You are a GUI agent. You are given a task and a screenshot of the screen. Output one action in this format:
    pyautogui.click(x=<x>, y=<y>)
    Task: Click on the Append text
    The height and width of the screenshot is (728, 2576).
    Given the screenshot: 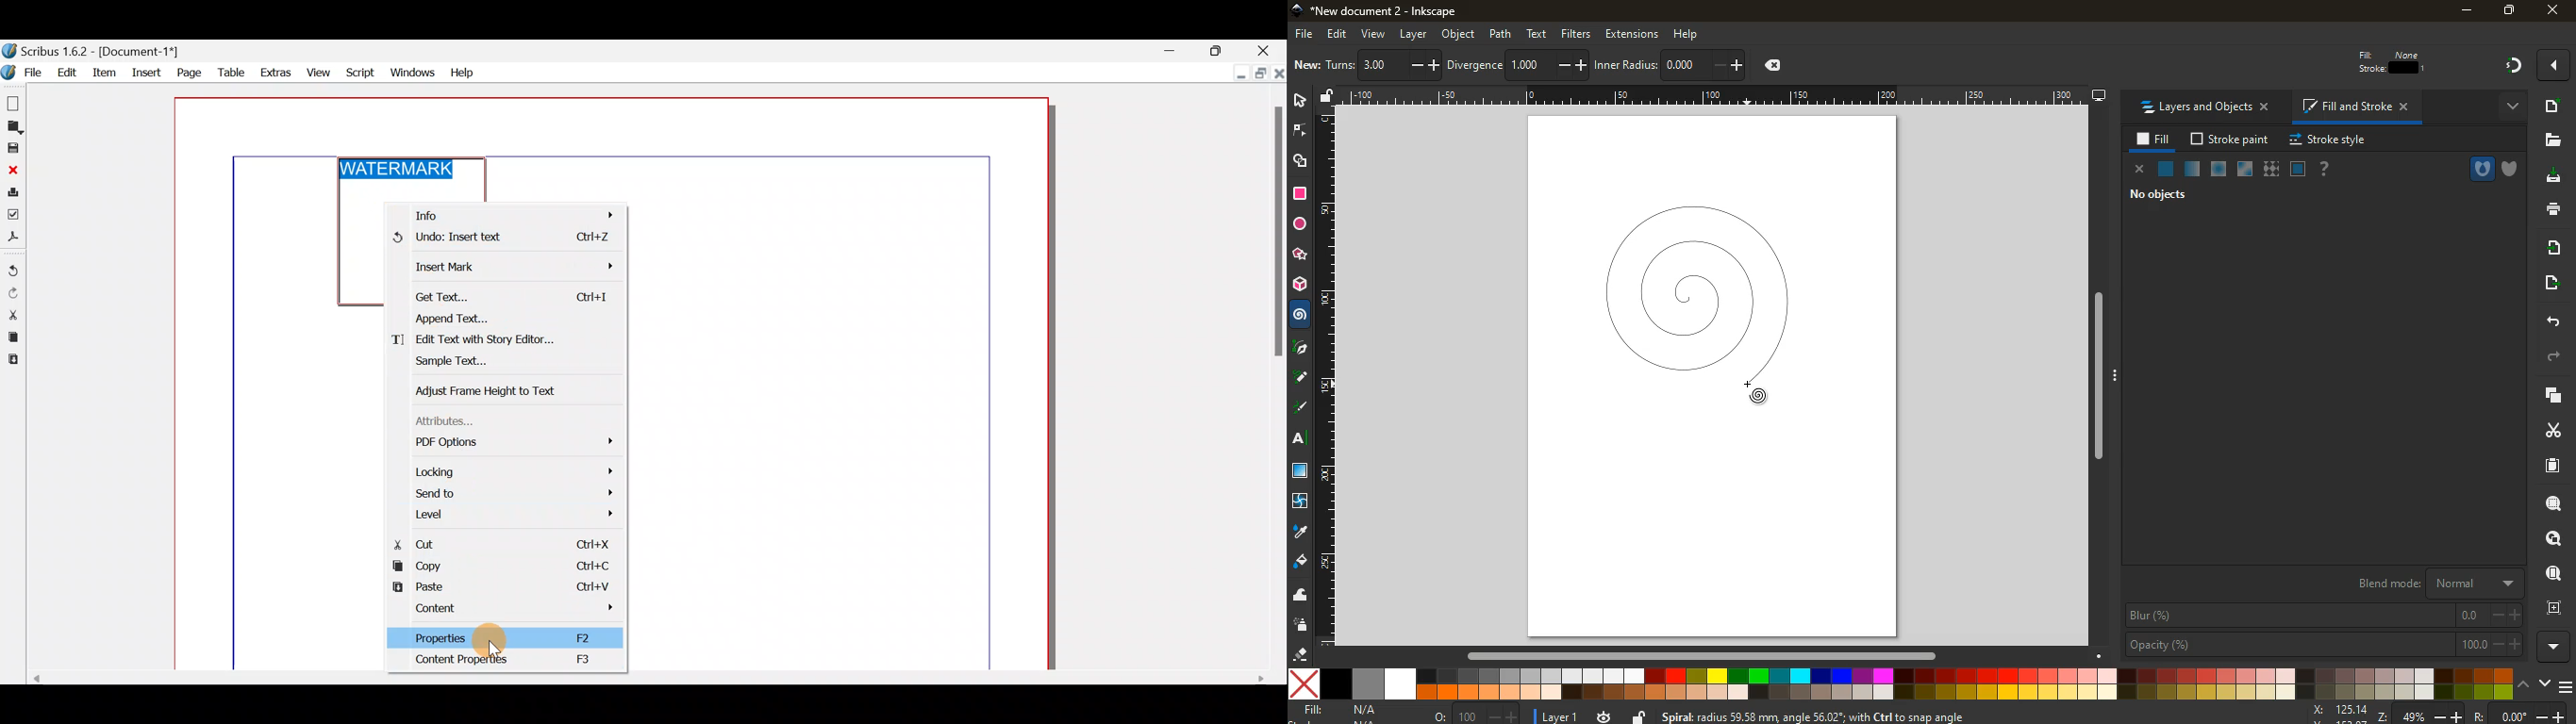 What is the action you would take?
    pyautogui.click(x=501, y=318)
    